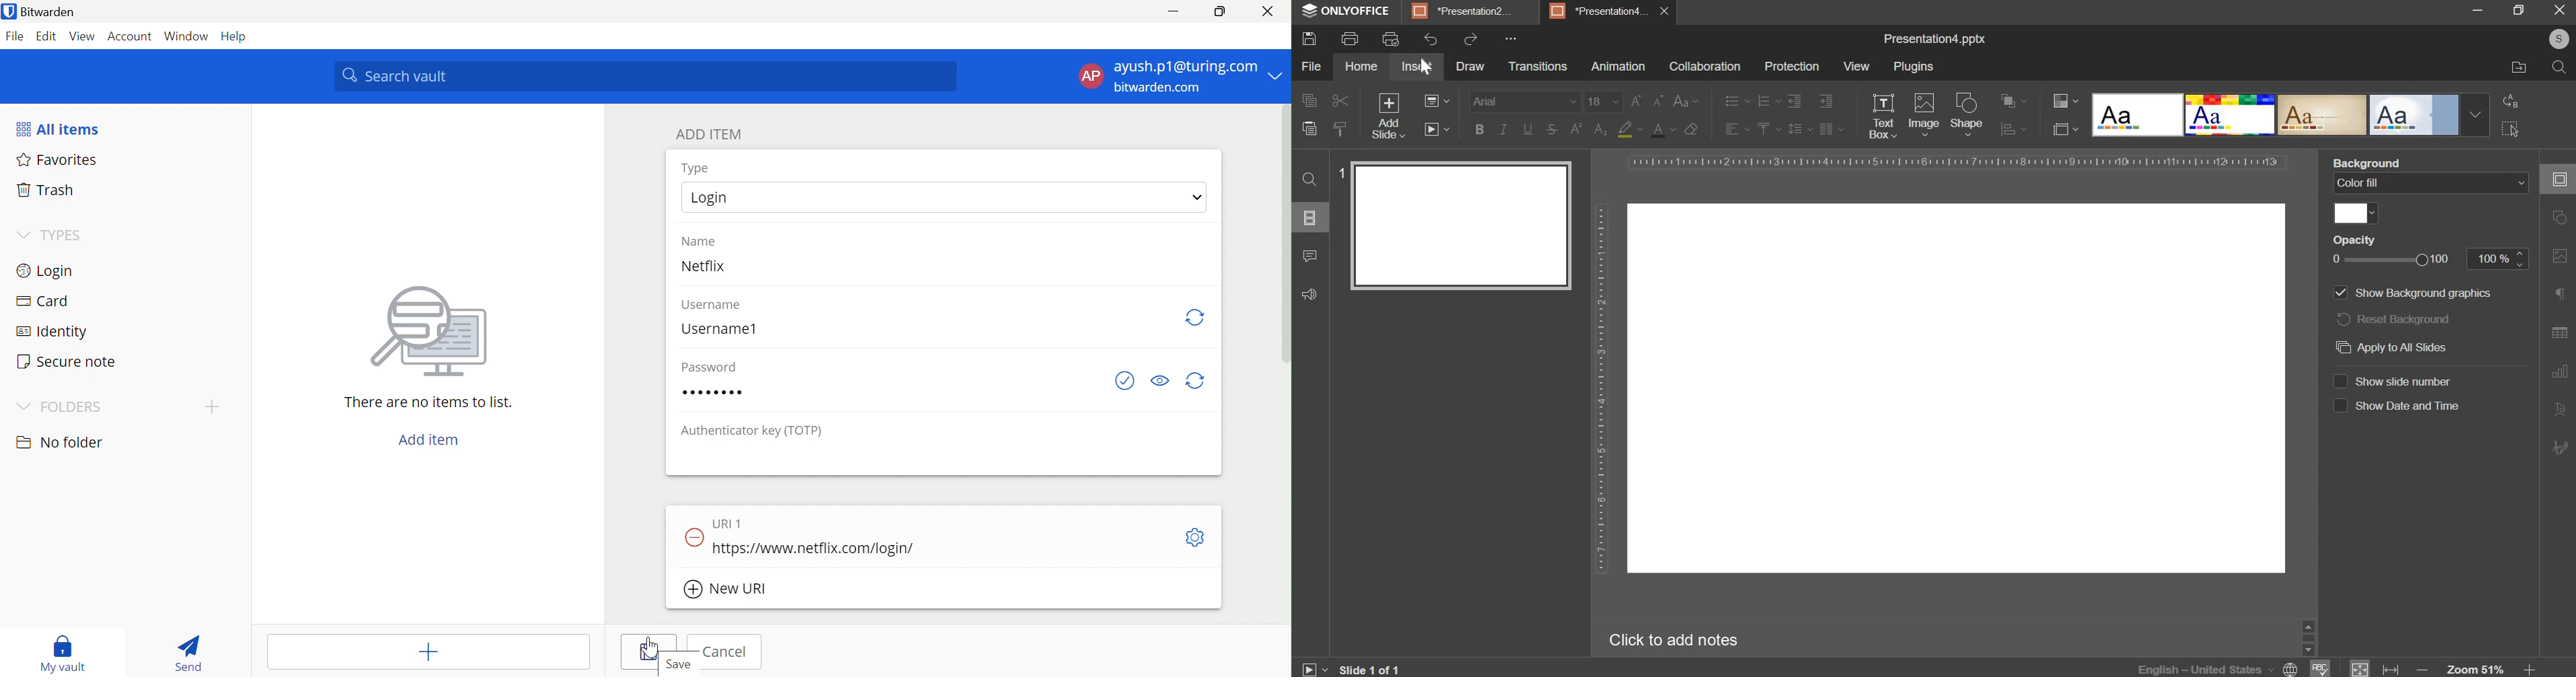 The image size is (2576, 700). Describe the element at coordinates (2564, 293) in the screenshot. I see `paragraph settings` at that location.